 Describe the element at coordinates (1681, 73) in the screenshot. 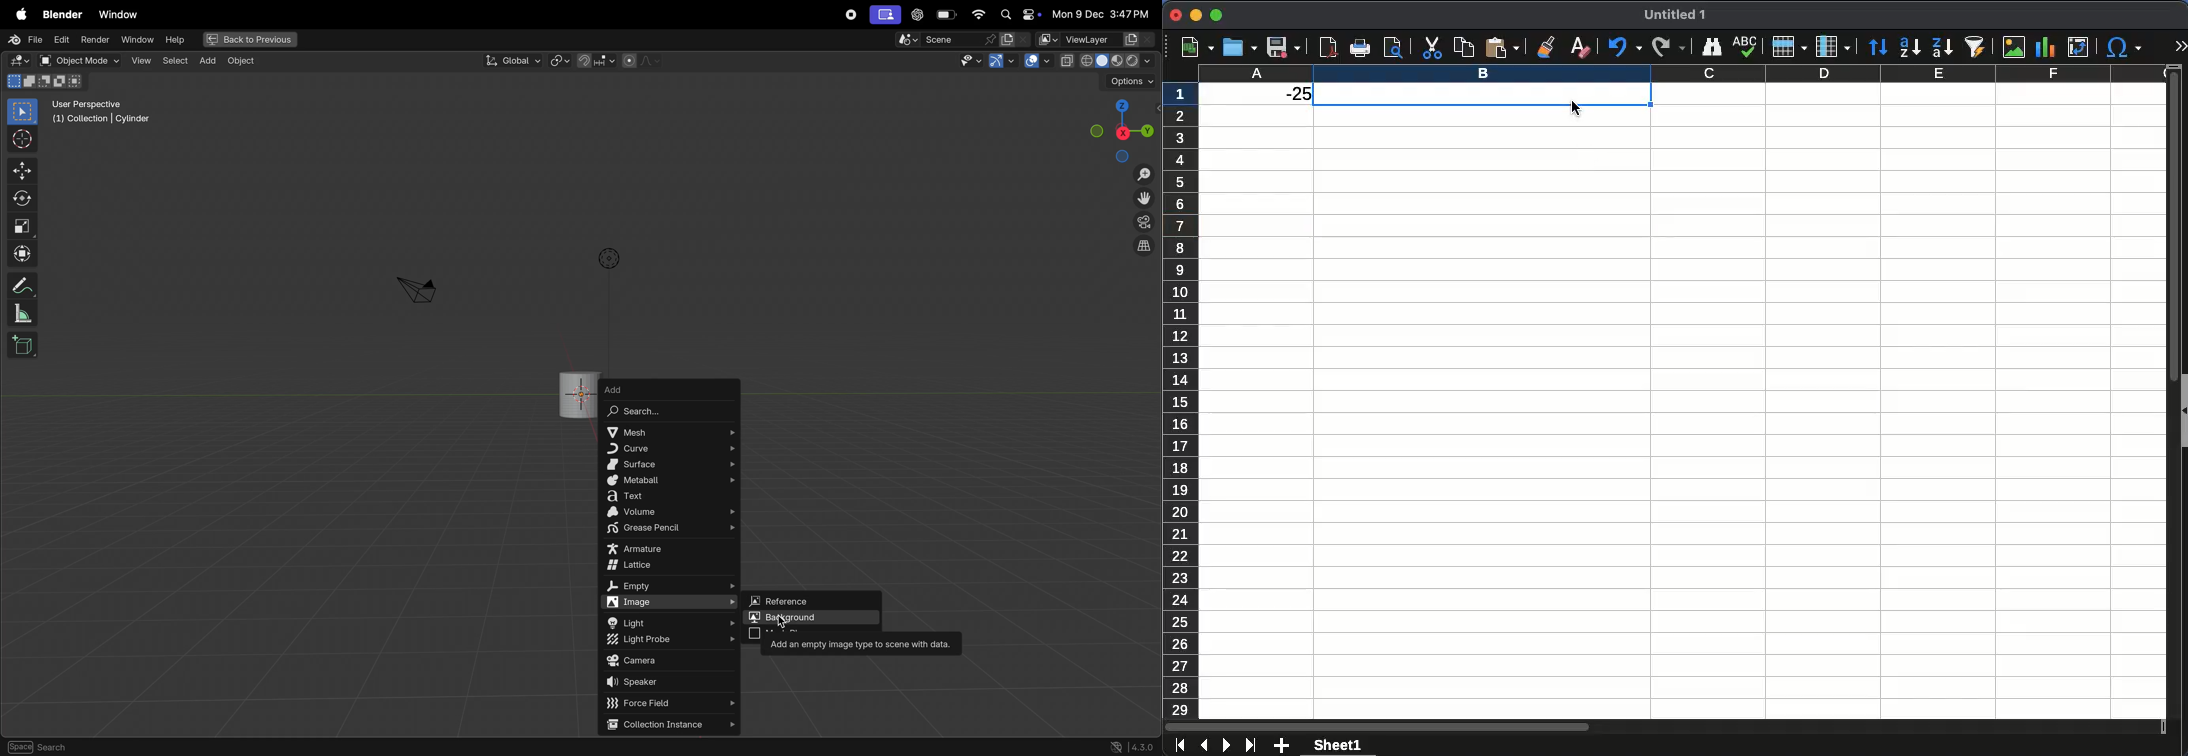

I see `column` at that location.